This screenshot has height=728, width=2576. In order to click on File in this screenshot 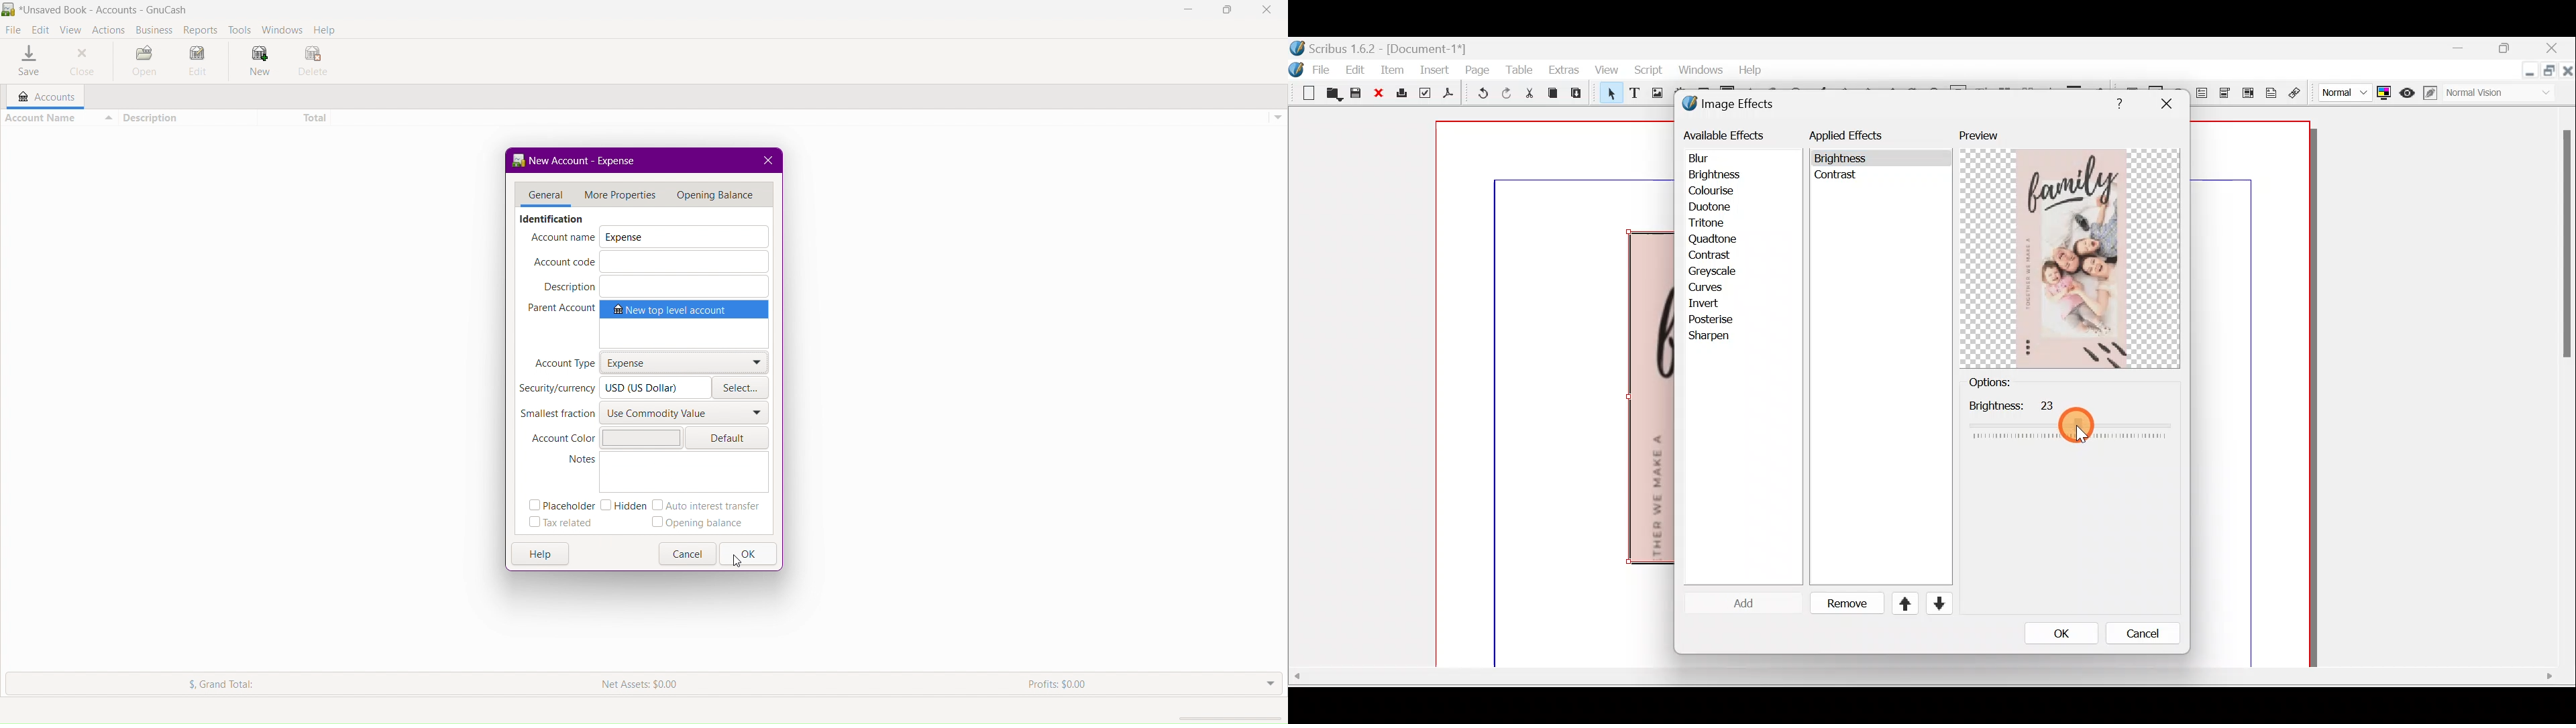, I will do `click(1325, 68)`.